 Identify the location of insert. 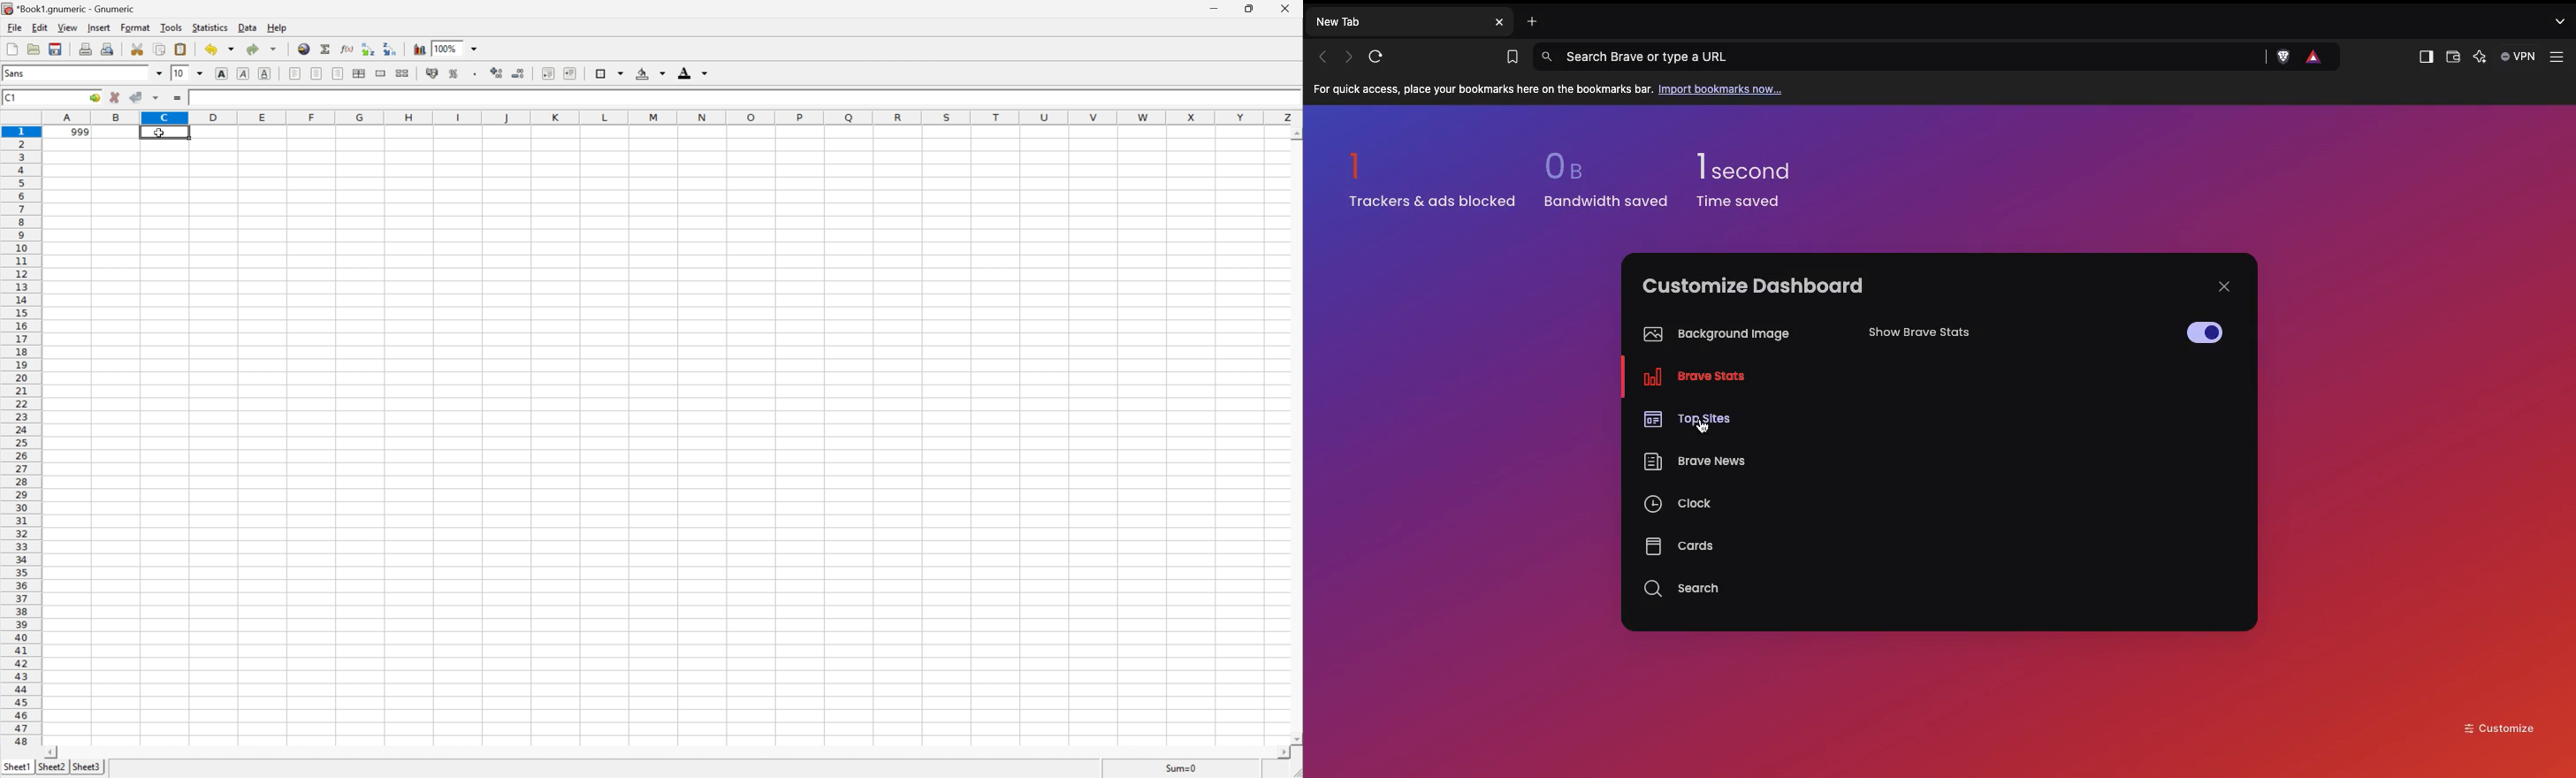
(99, 29).